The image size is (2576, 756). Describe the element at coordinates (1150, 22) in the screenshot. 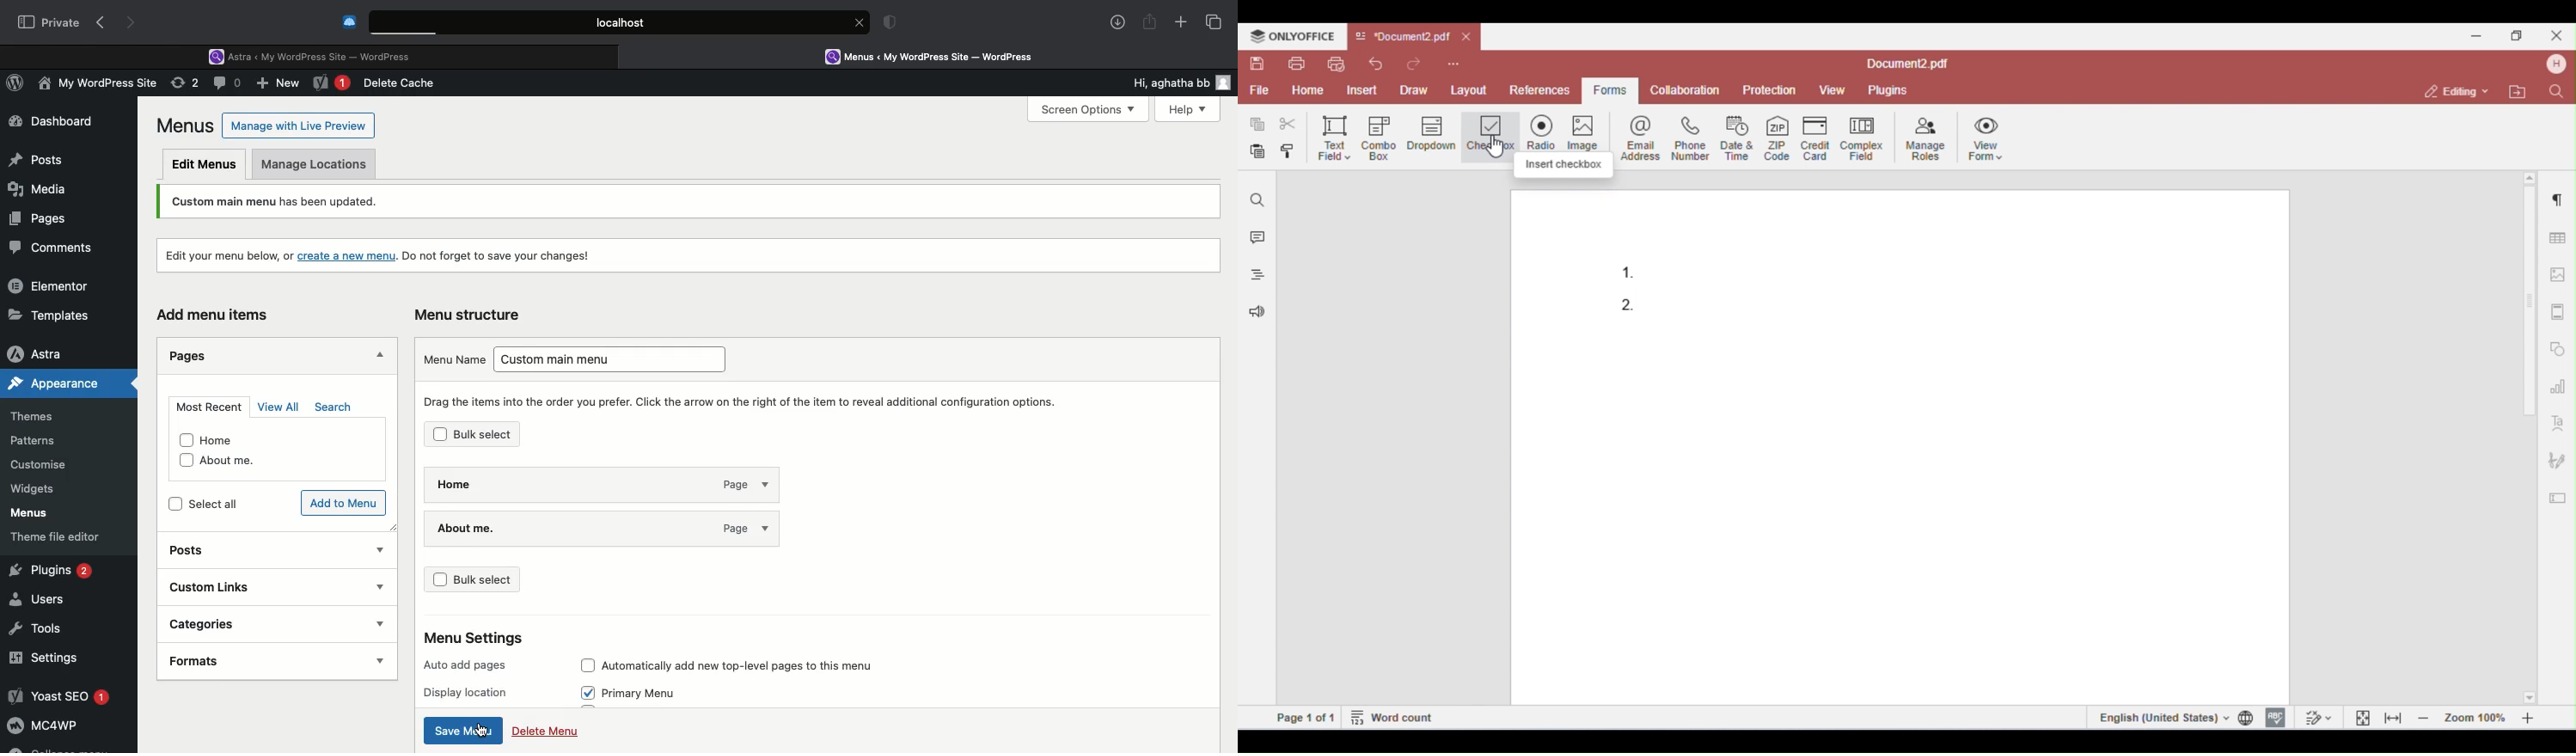

I see `Share` at that location.